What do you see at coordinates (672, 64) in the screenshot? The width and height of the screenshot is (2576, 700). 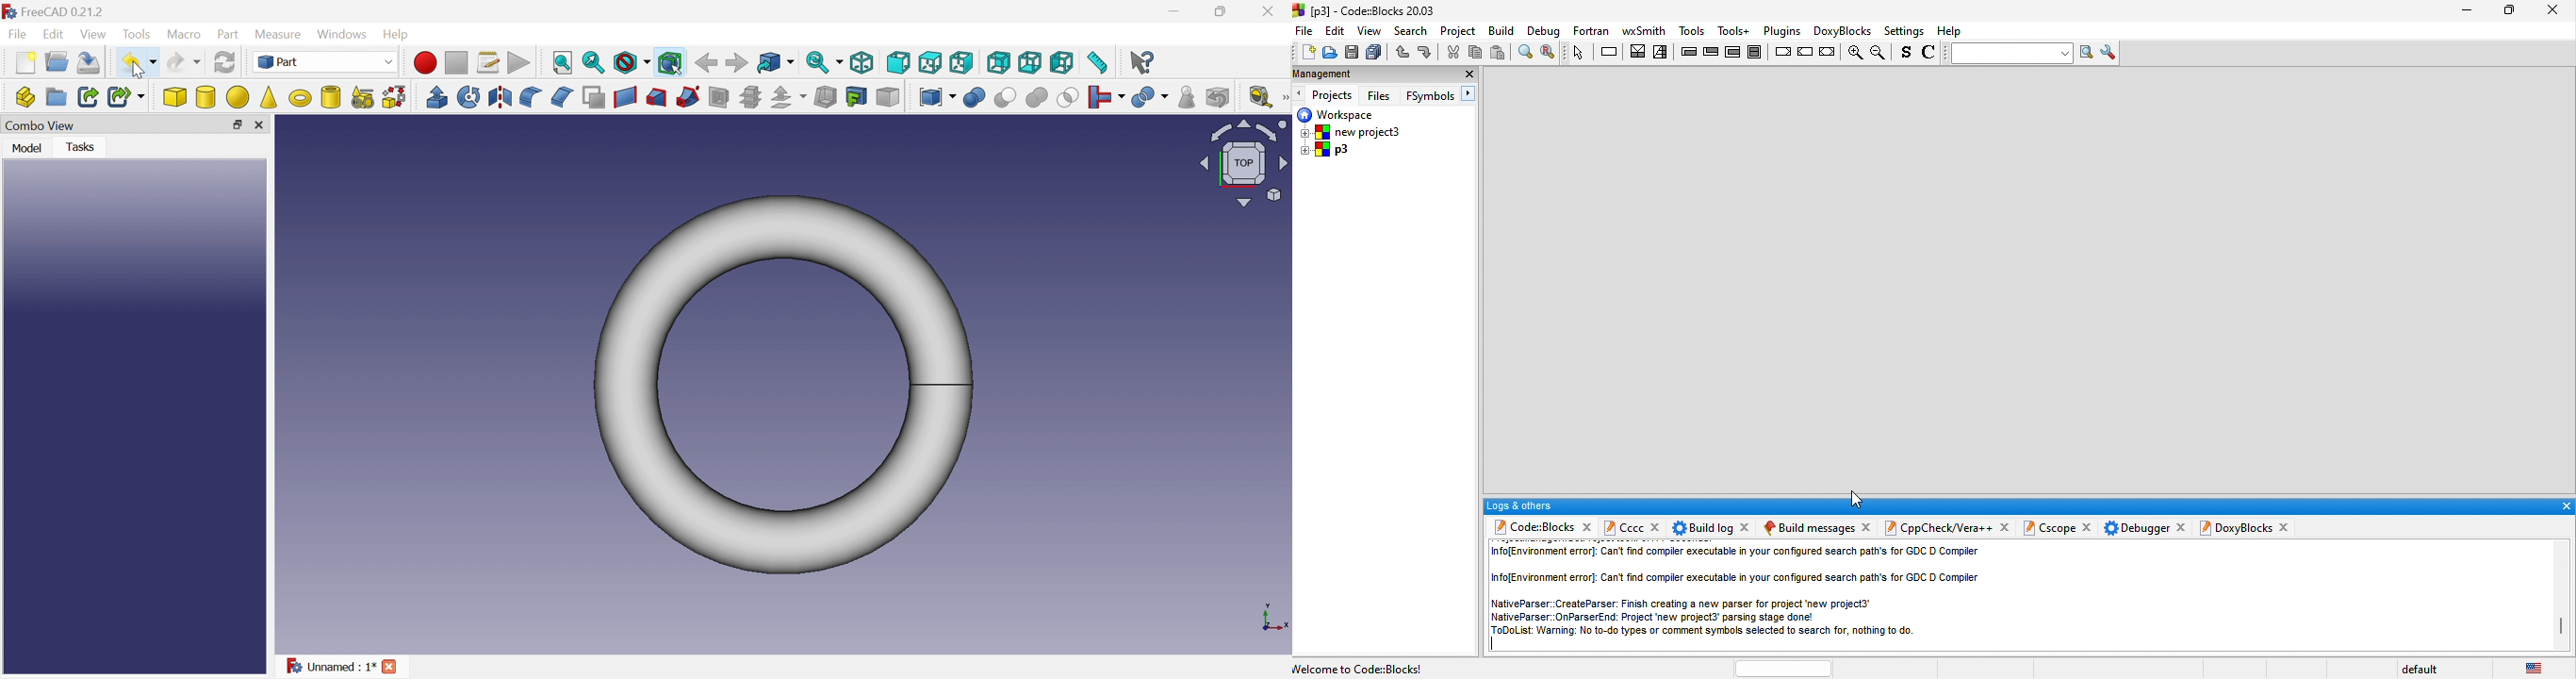 I see `Bounding box` at bounding box center [672, 64].